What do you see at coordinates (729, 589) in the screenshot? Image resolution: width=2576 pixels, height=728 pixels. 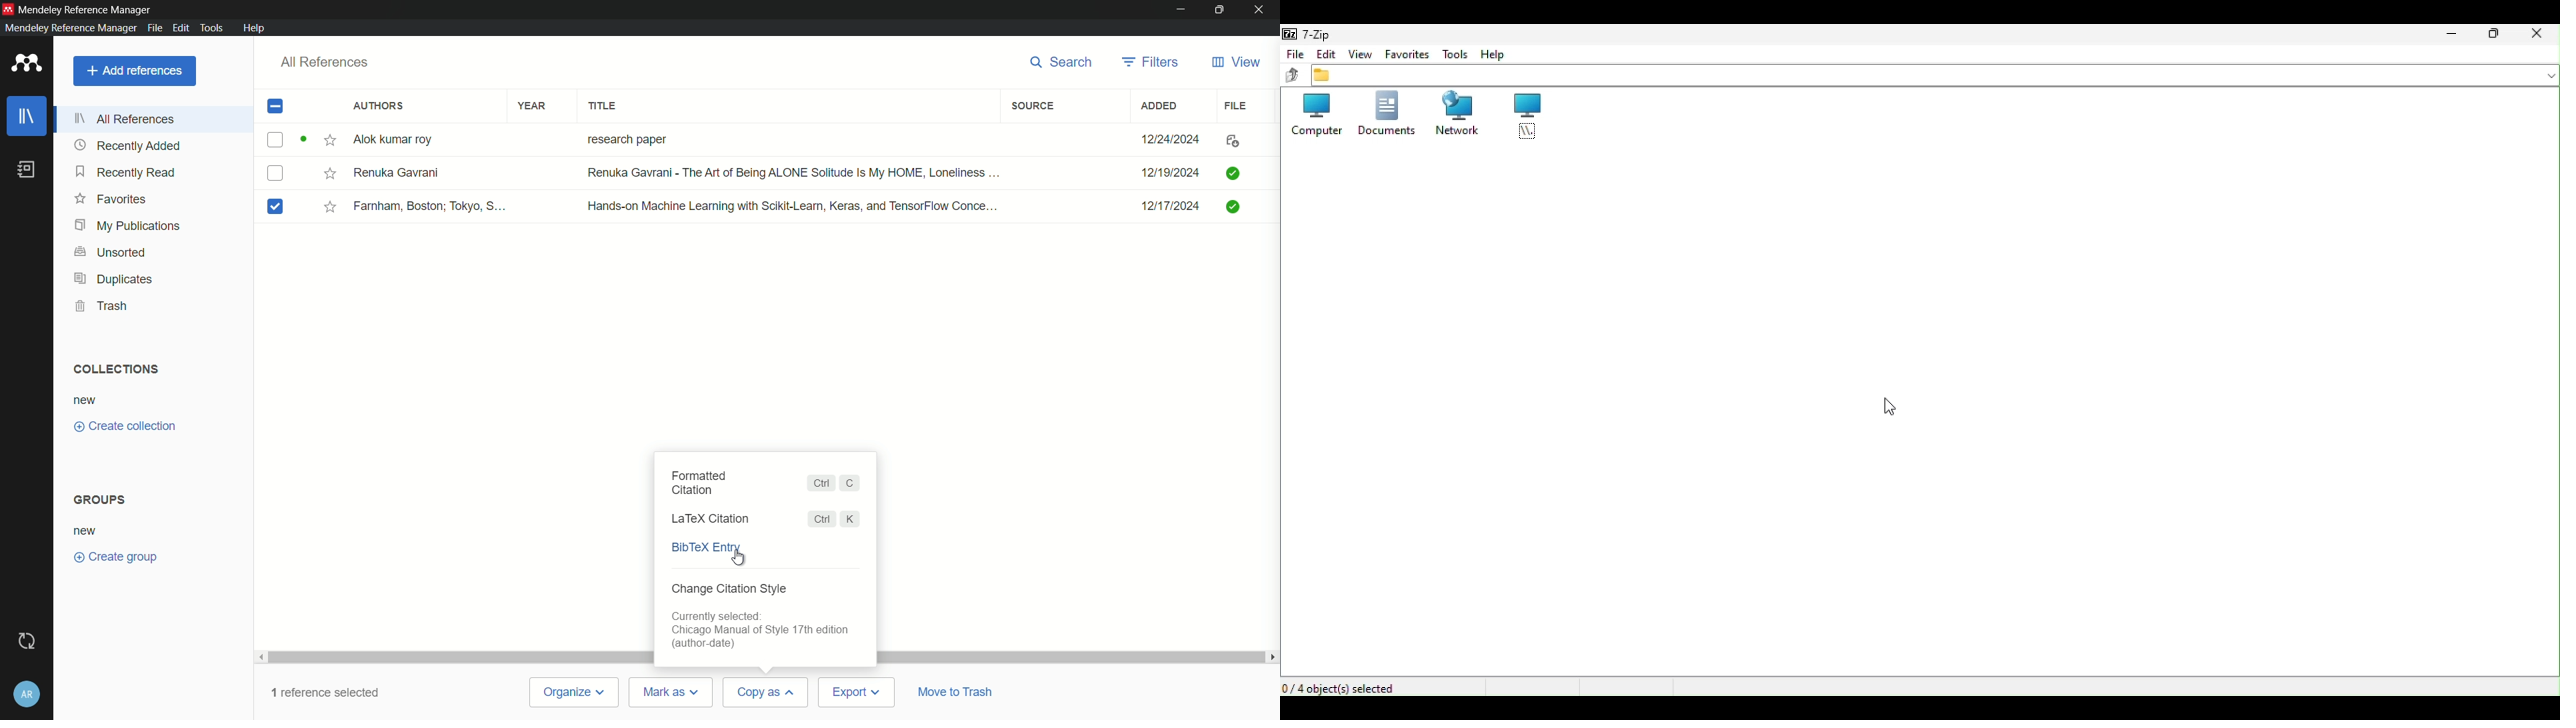 I see `change citation style` at bounding box center [729, 589].